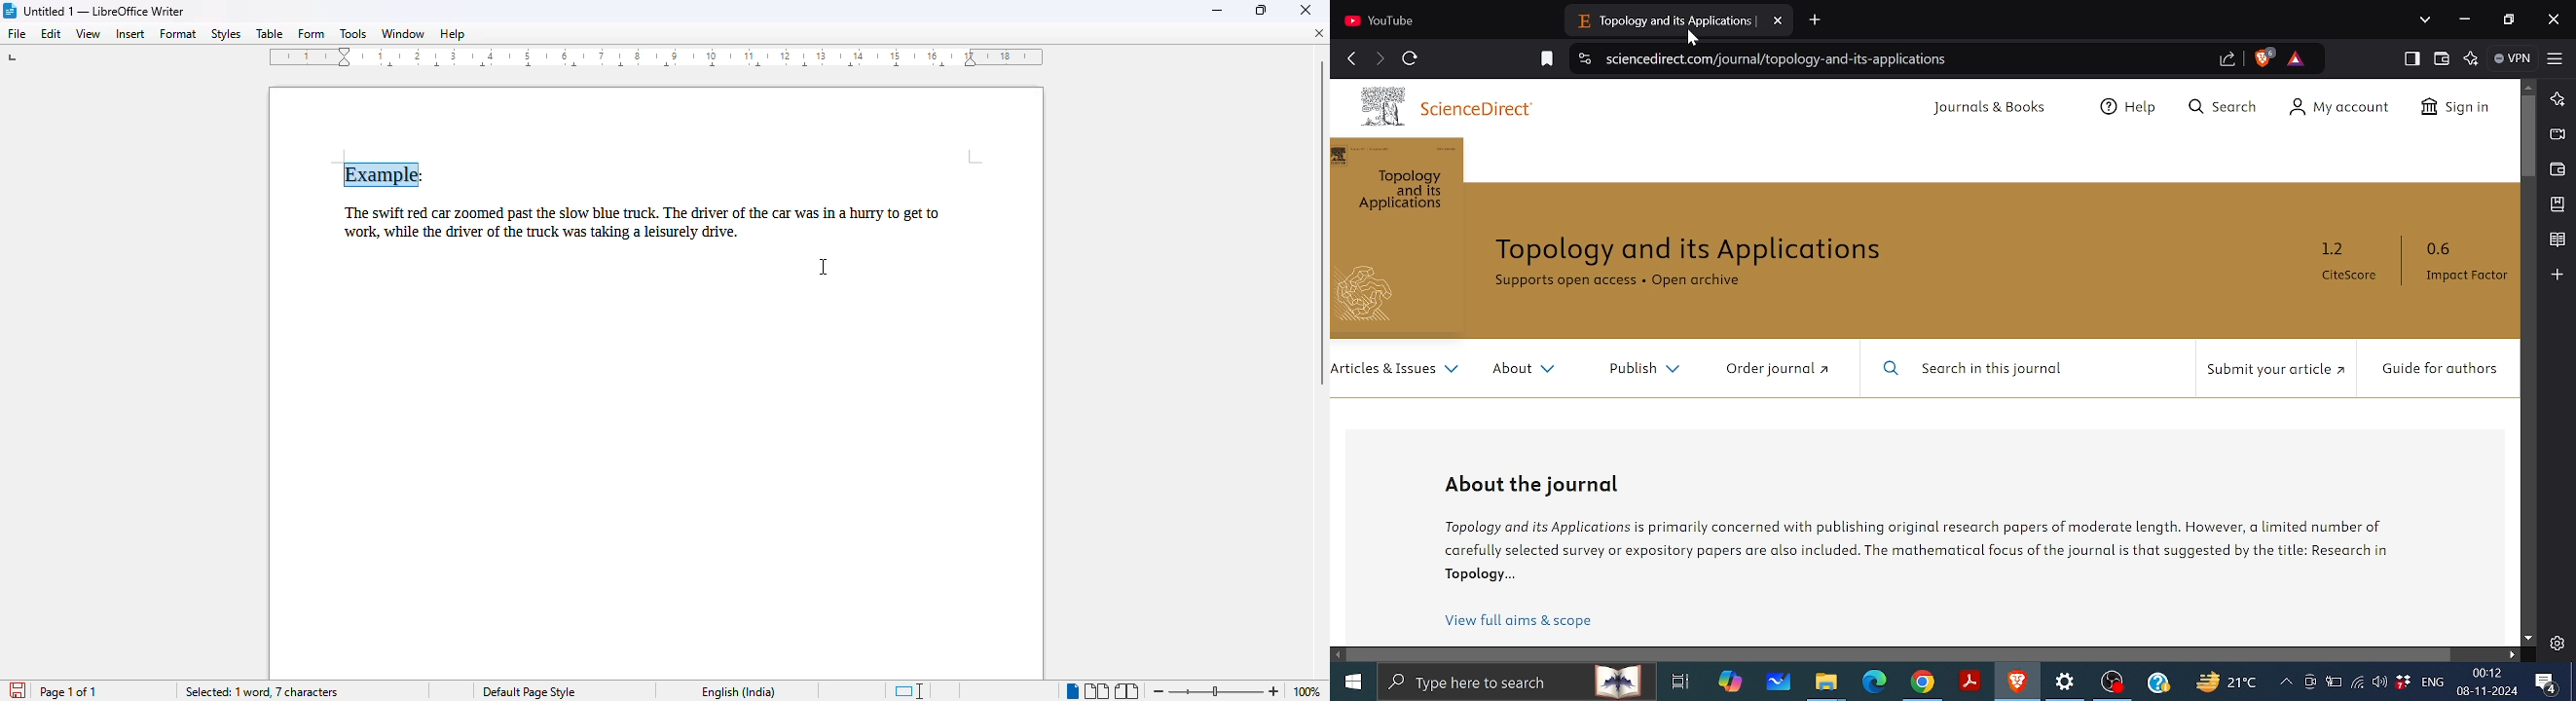  What do you see at coordinates (1062, 690) in the screenshot?
I see `Single Page view` at bounding box center [1062, 690].